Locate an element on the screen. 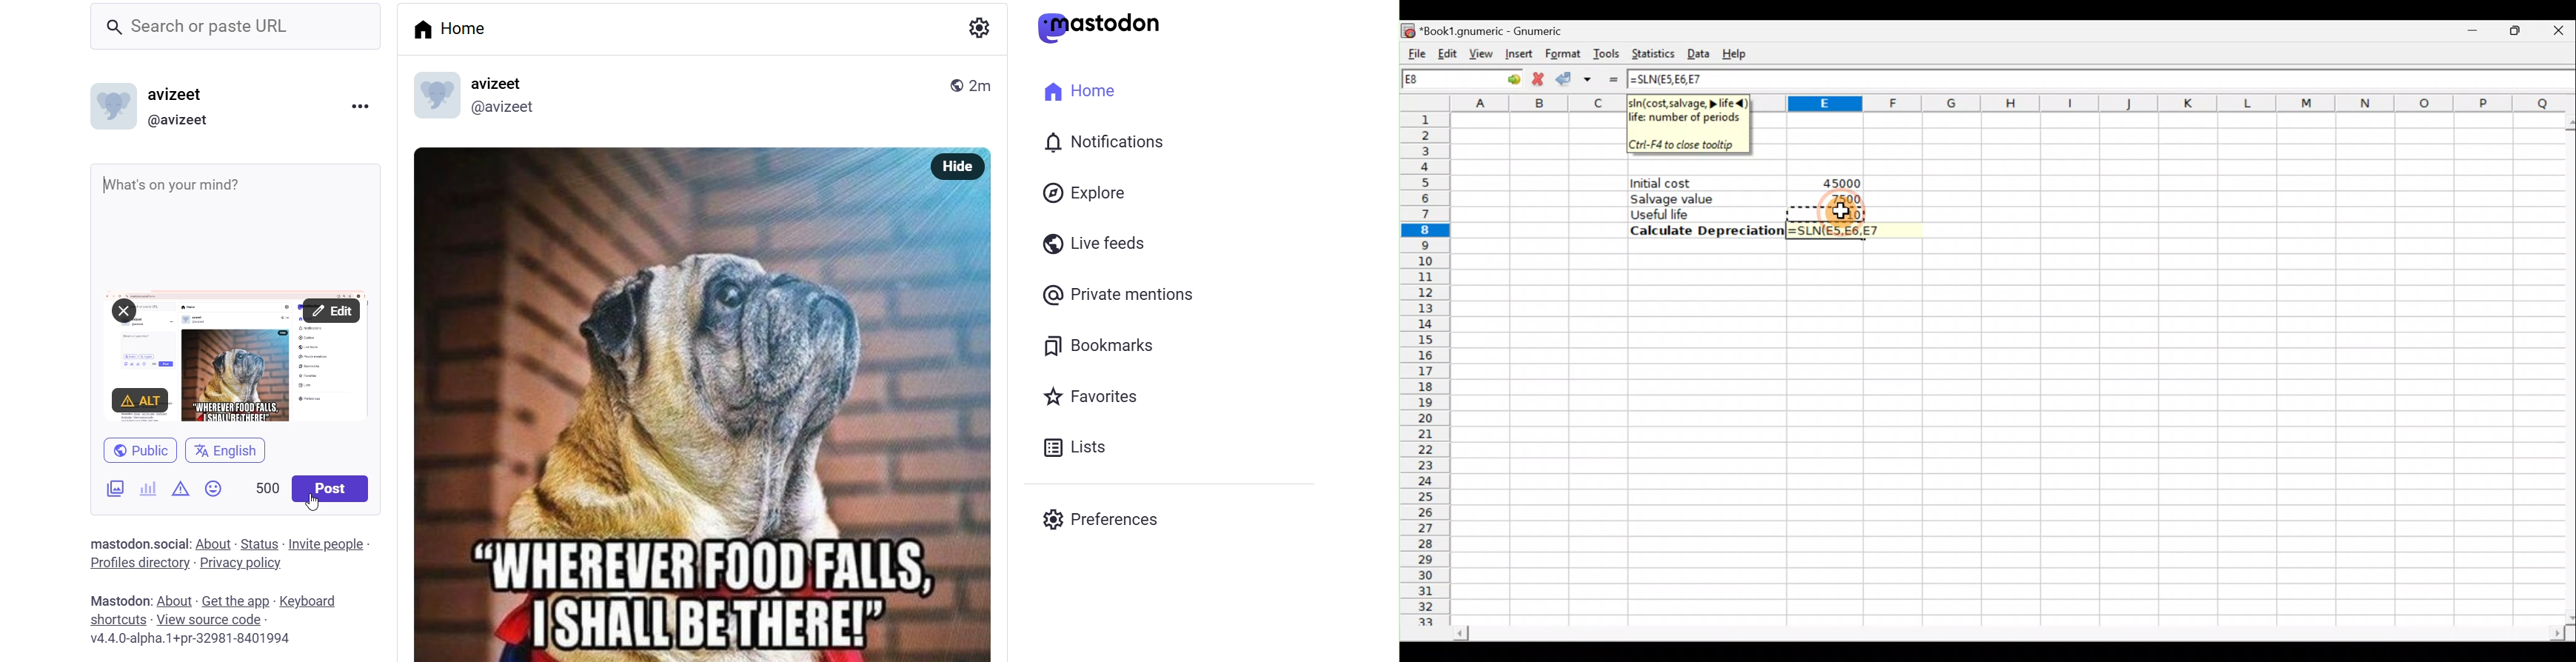 The width and height of the screenshot is (2576, 672). Format is located at coordinates (1561, 51).